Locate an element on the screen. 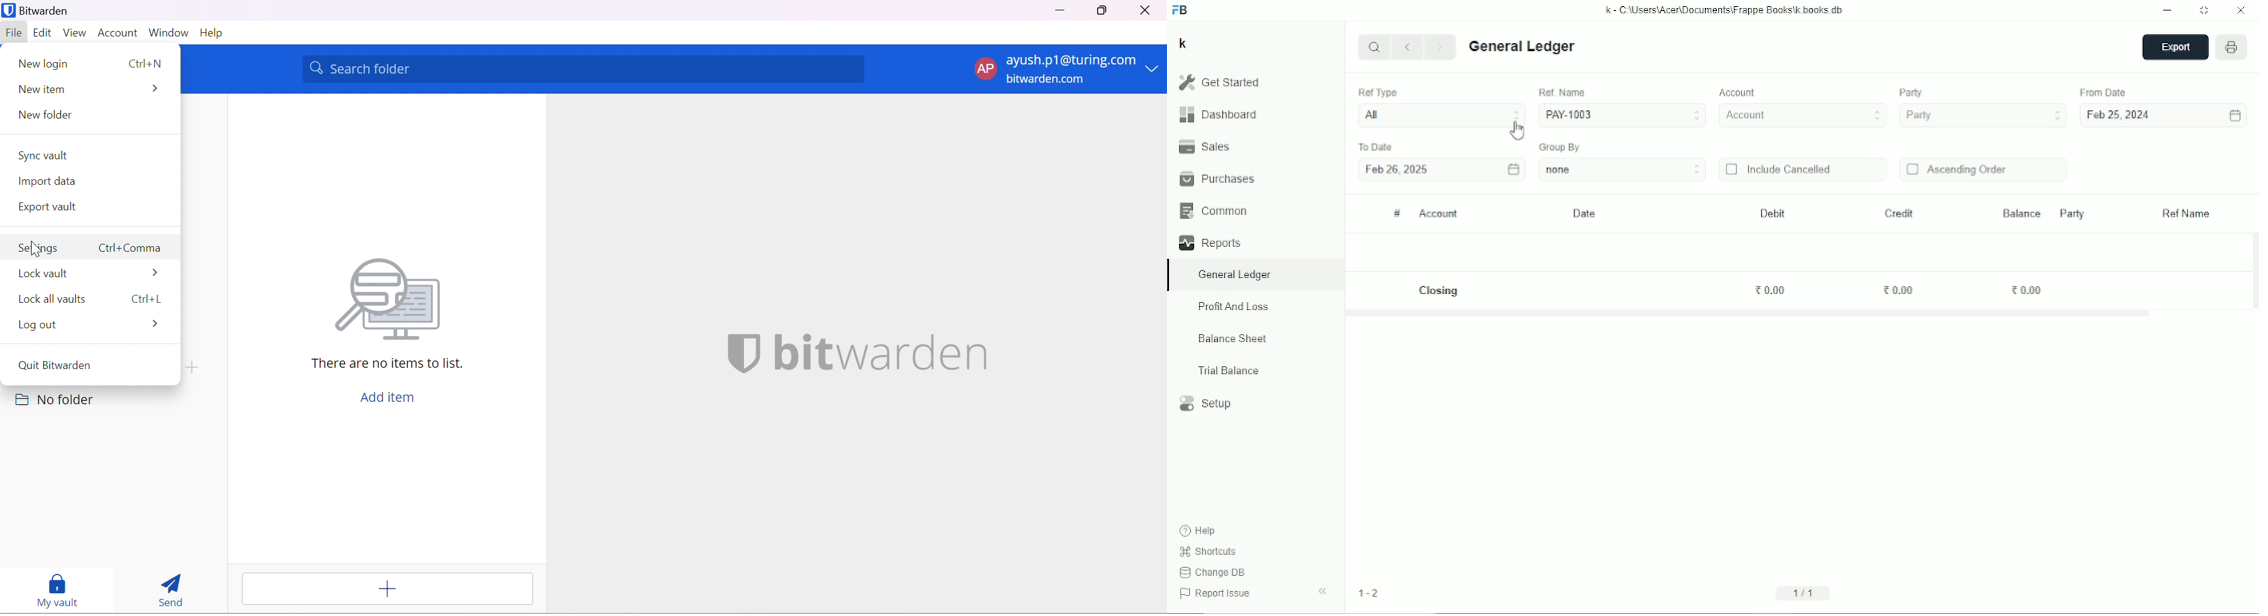  Search is located at coordinates (1374, 46).